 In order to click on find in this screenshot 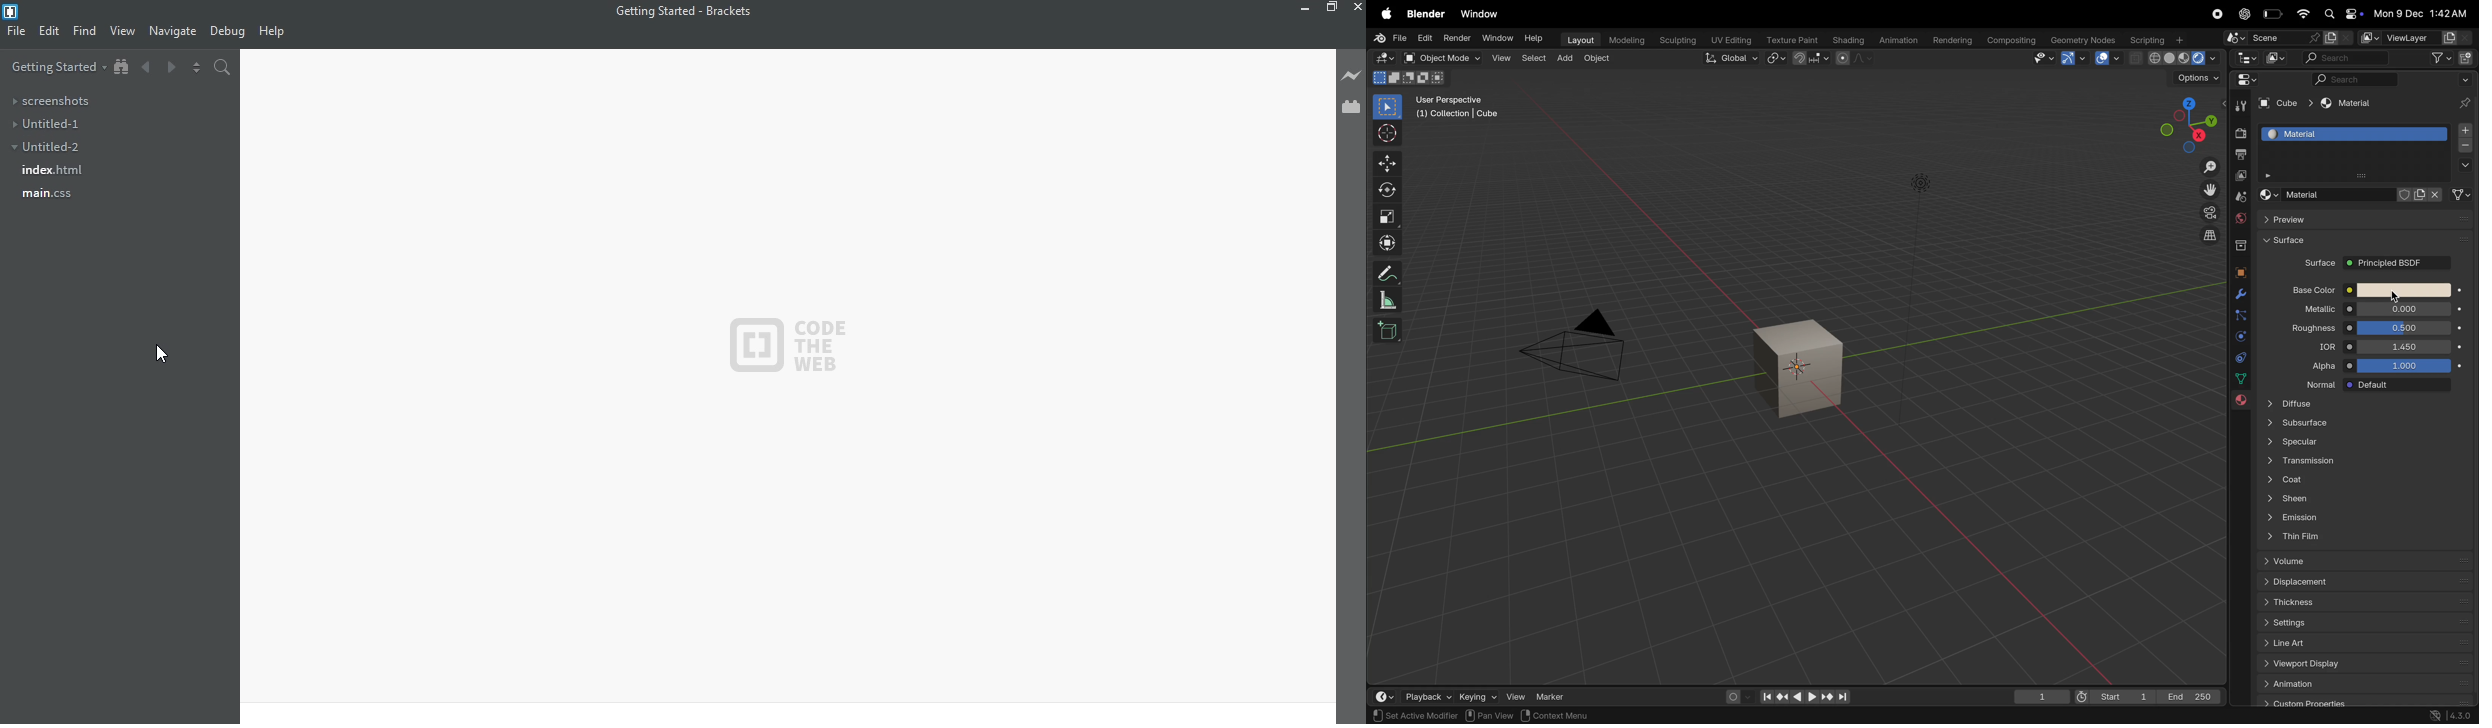, I will do `click(86, 30)`.